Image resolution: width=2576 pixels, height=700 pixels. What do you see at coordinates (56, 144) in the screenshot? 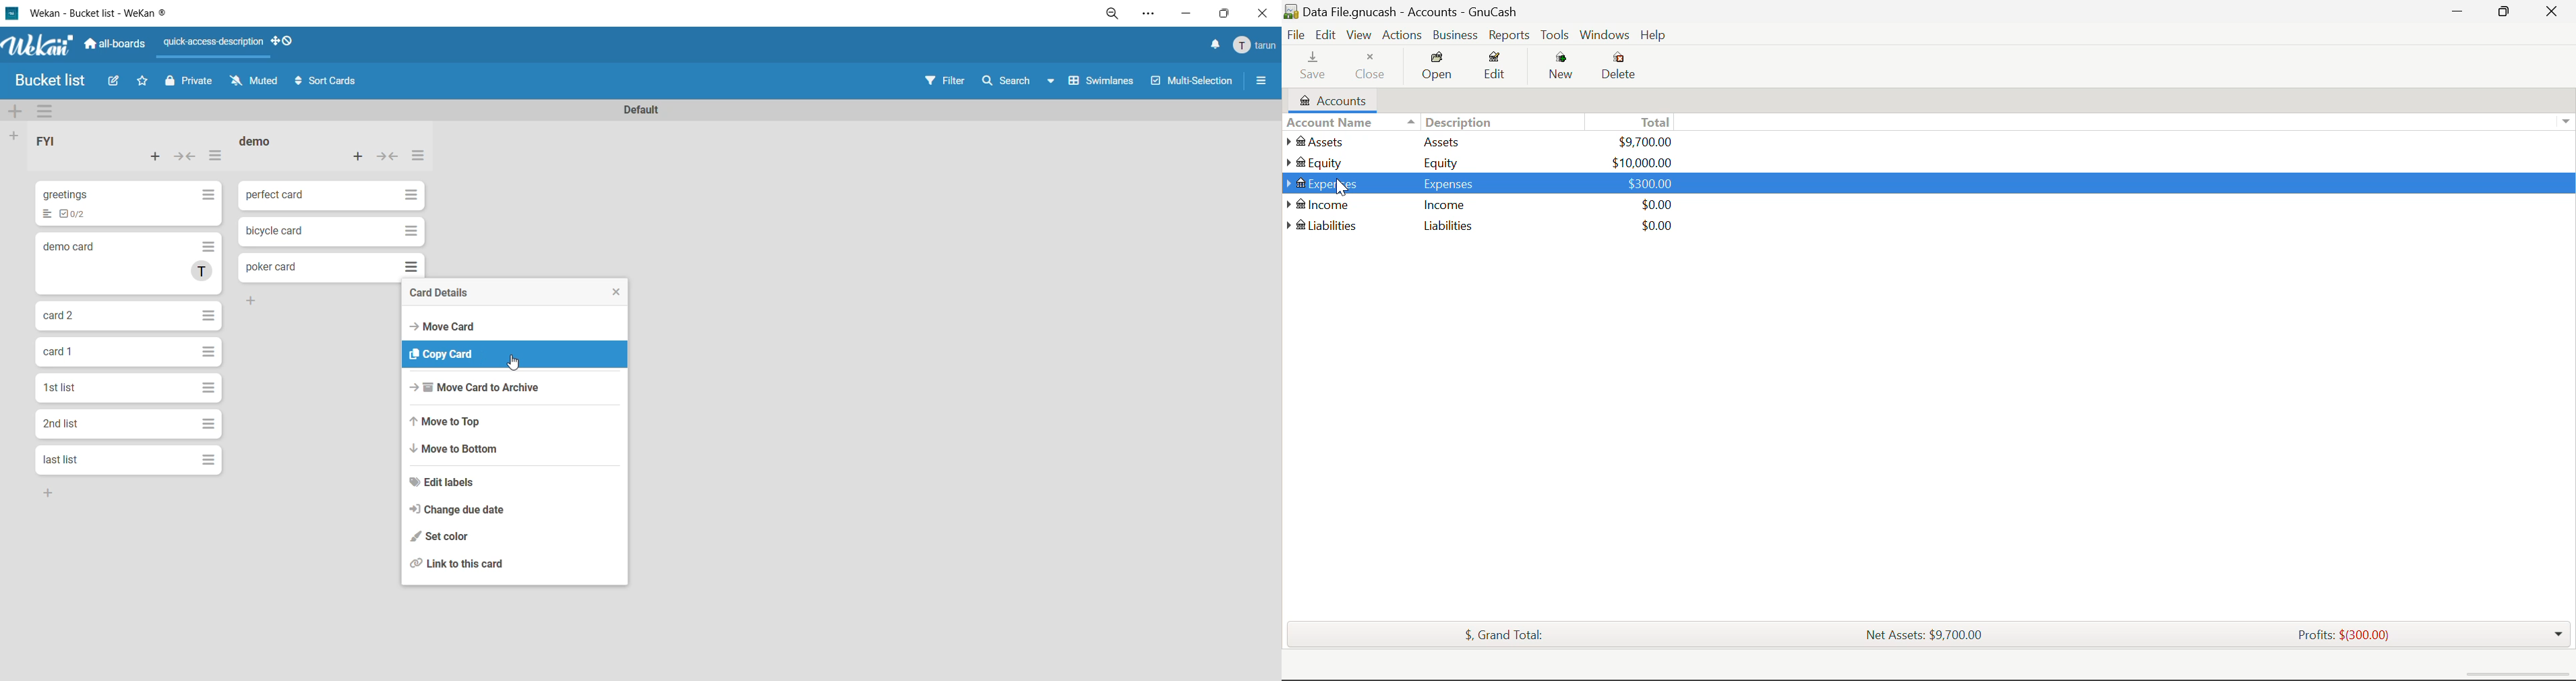
I see `list title` at bounding box center [56, 144].